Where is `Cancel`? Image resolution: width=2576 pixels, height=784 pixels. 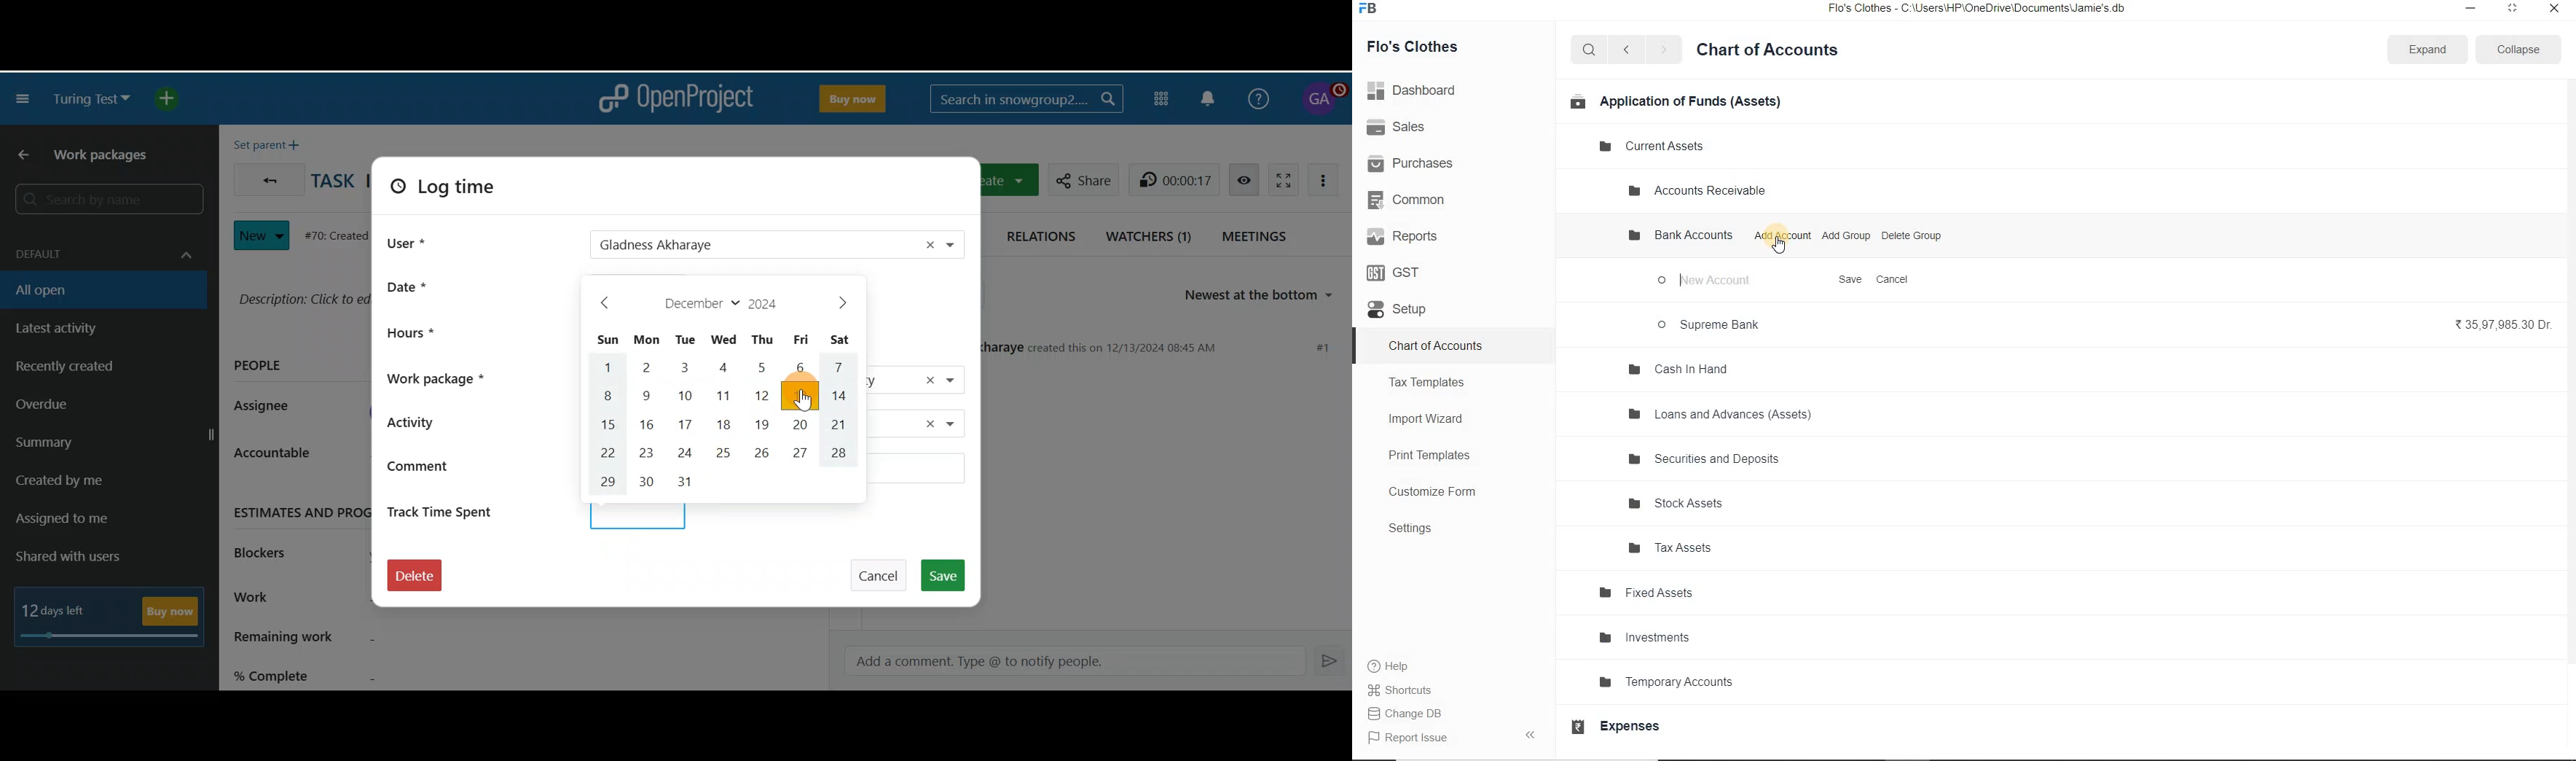
Cancel is located at coordinates (1895, 281).